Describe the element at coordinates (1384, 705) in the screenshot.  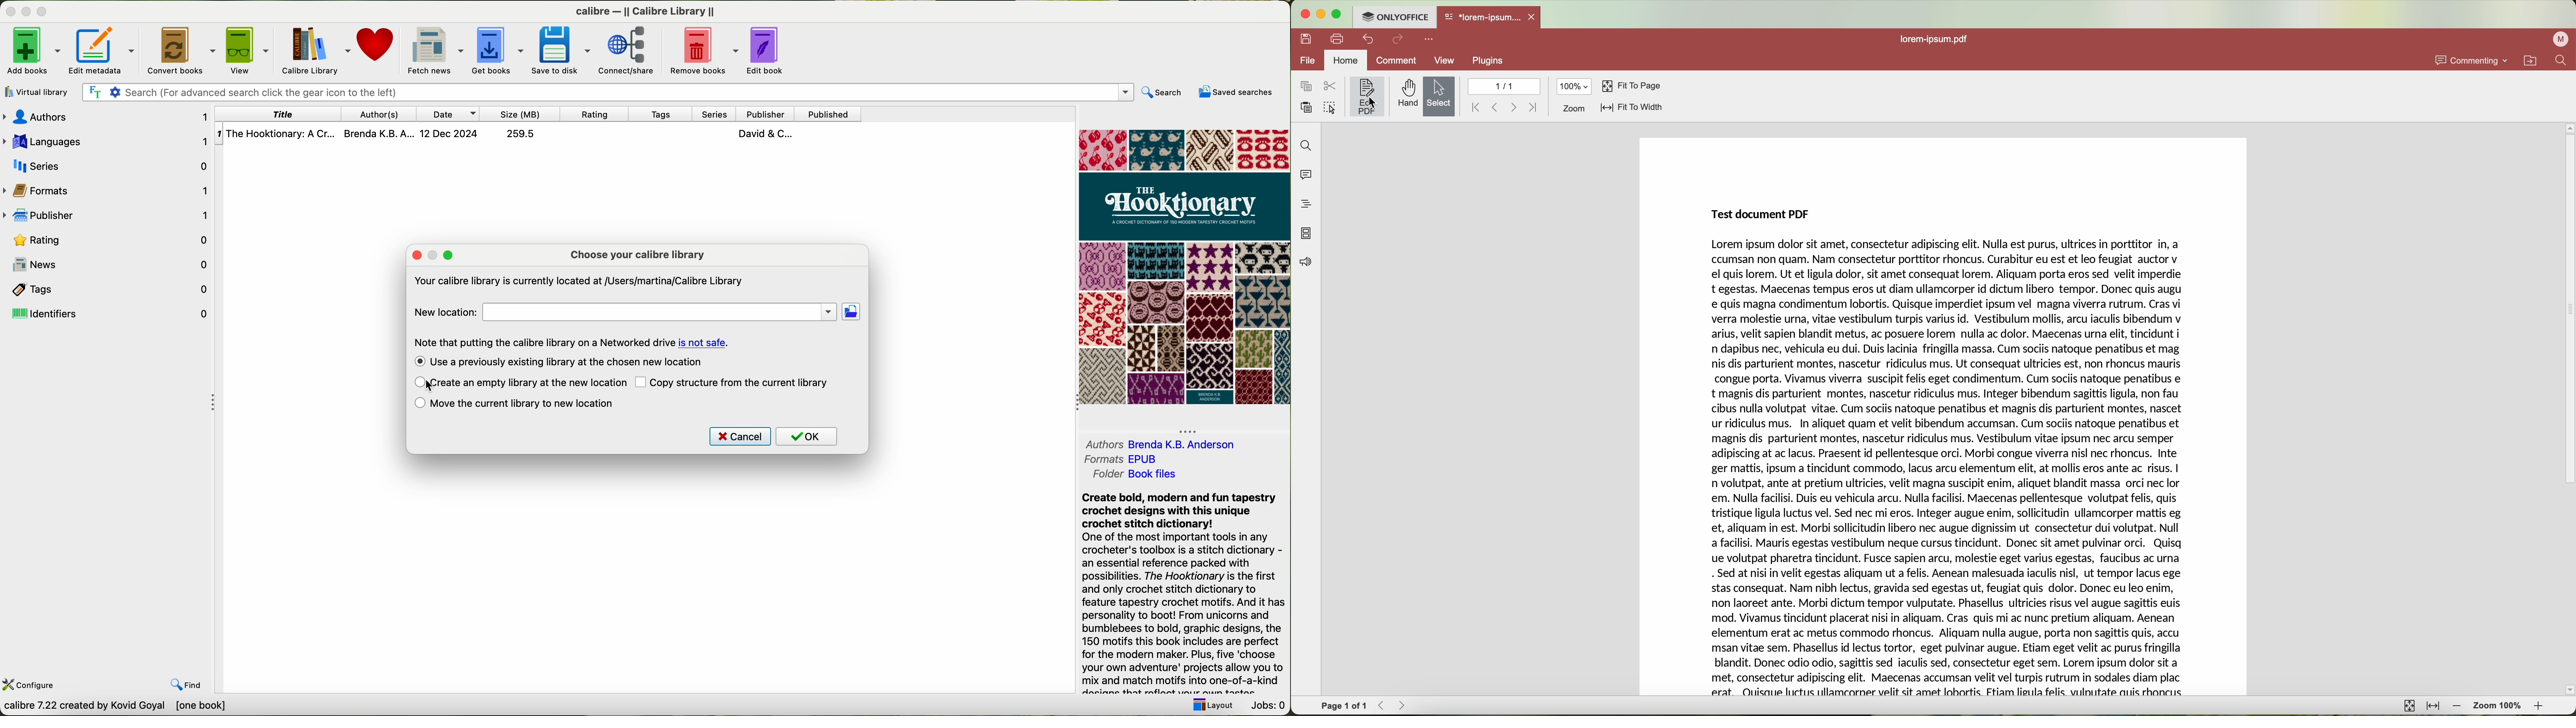
I see `Backward` at that location.